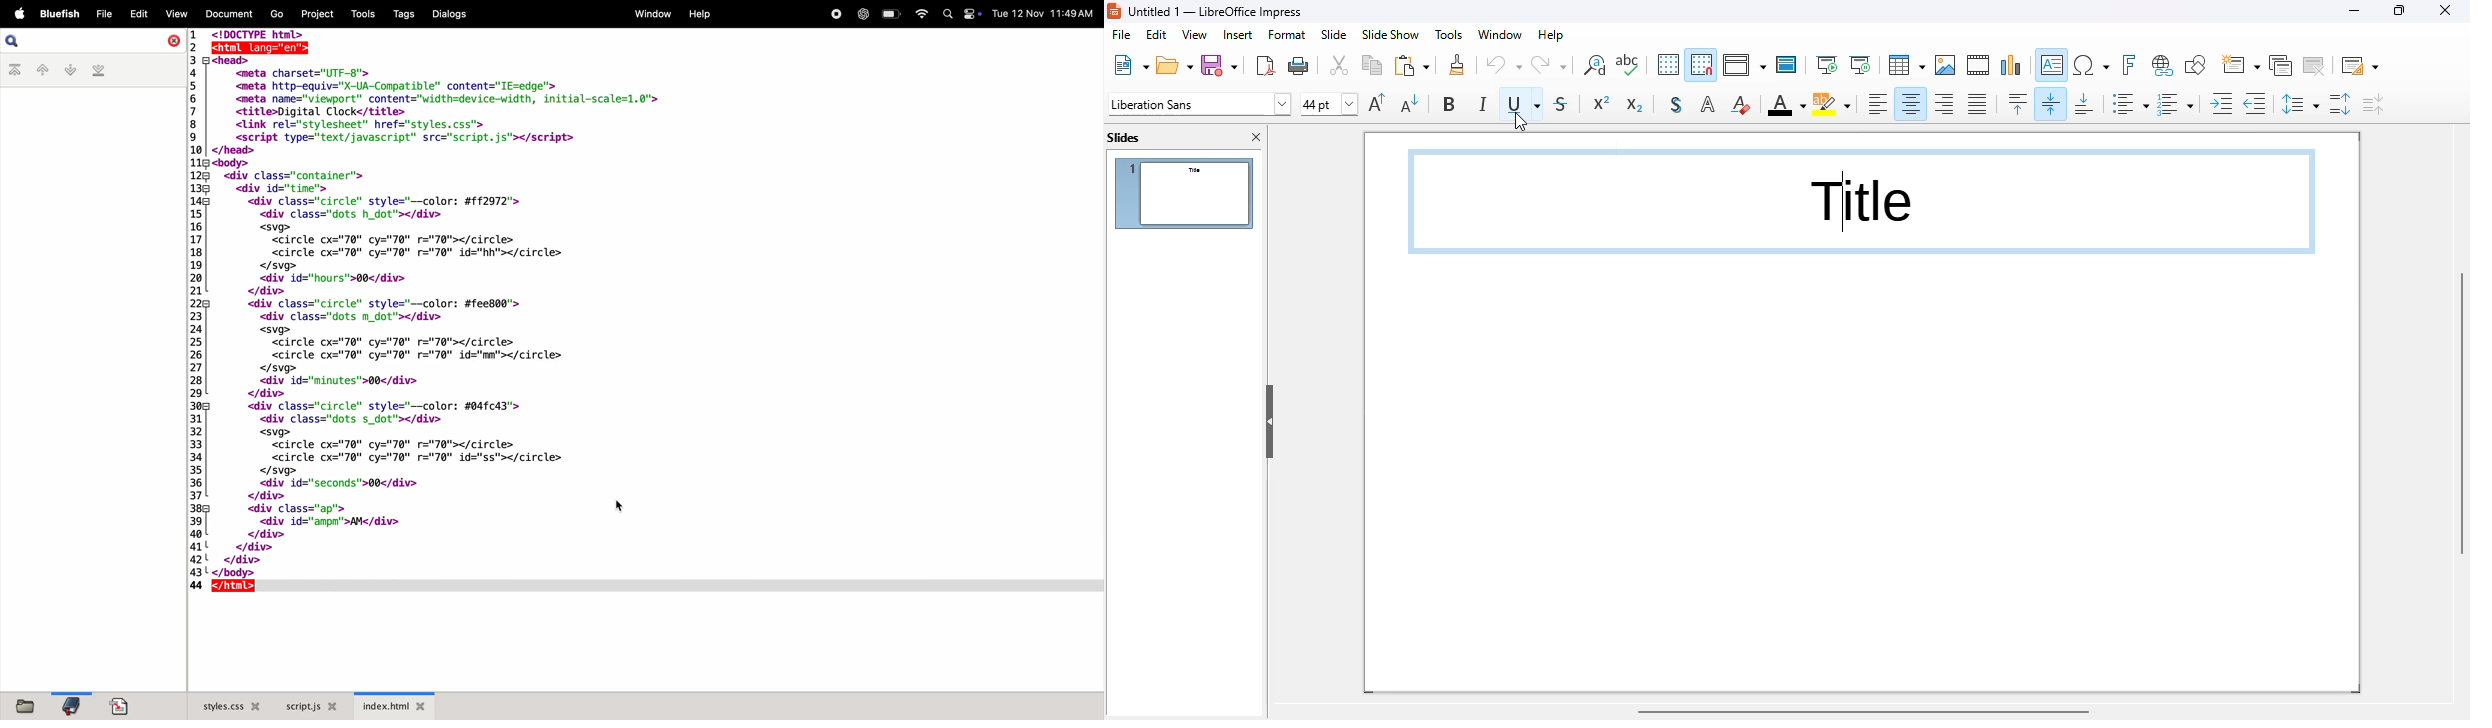  Describe the element at coordinates (1265, 65) in the screenshot. I see `export directly as PDF` at that location.